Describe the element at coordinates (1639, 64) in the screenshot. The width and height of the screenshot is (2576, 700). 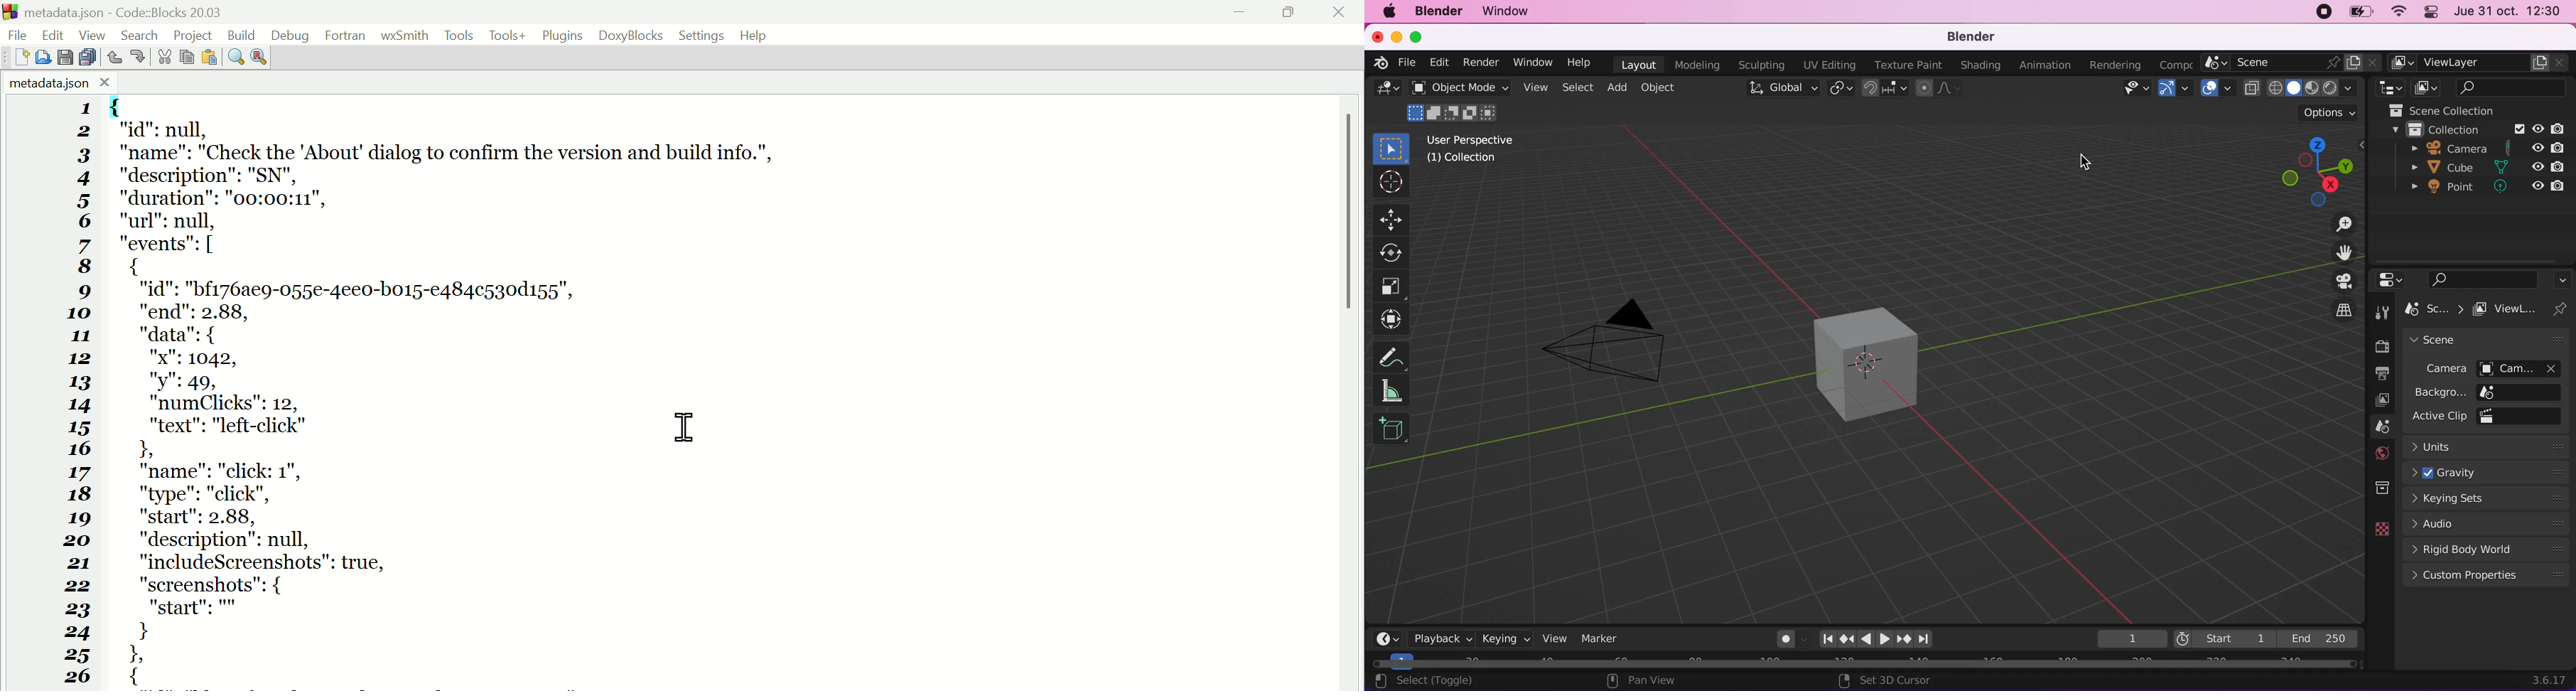
I see `layout` at that location.